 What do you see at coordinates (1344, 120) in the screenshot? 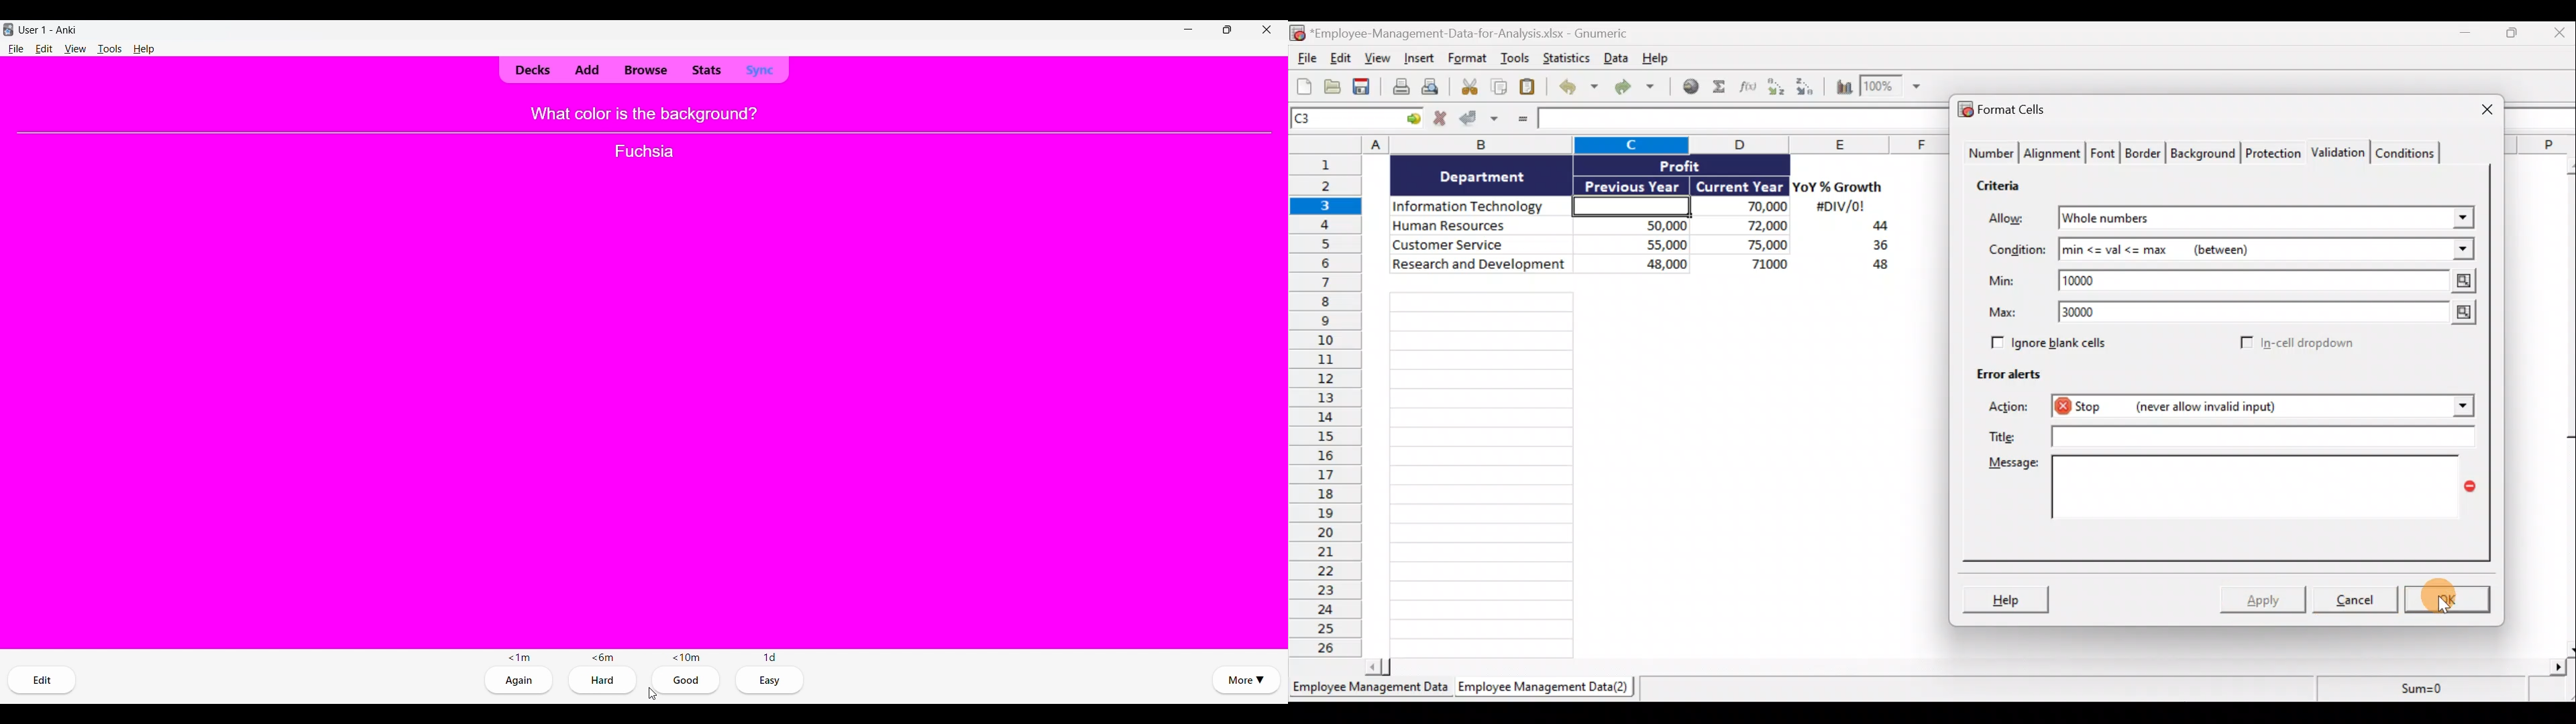
I see `Cell name C1` at bounding box center [1344, 120].